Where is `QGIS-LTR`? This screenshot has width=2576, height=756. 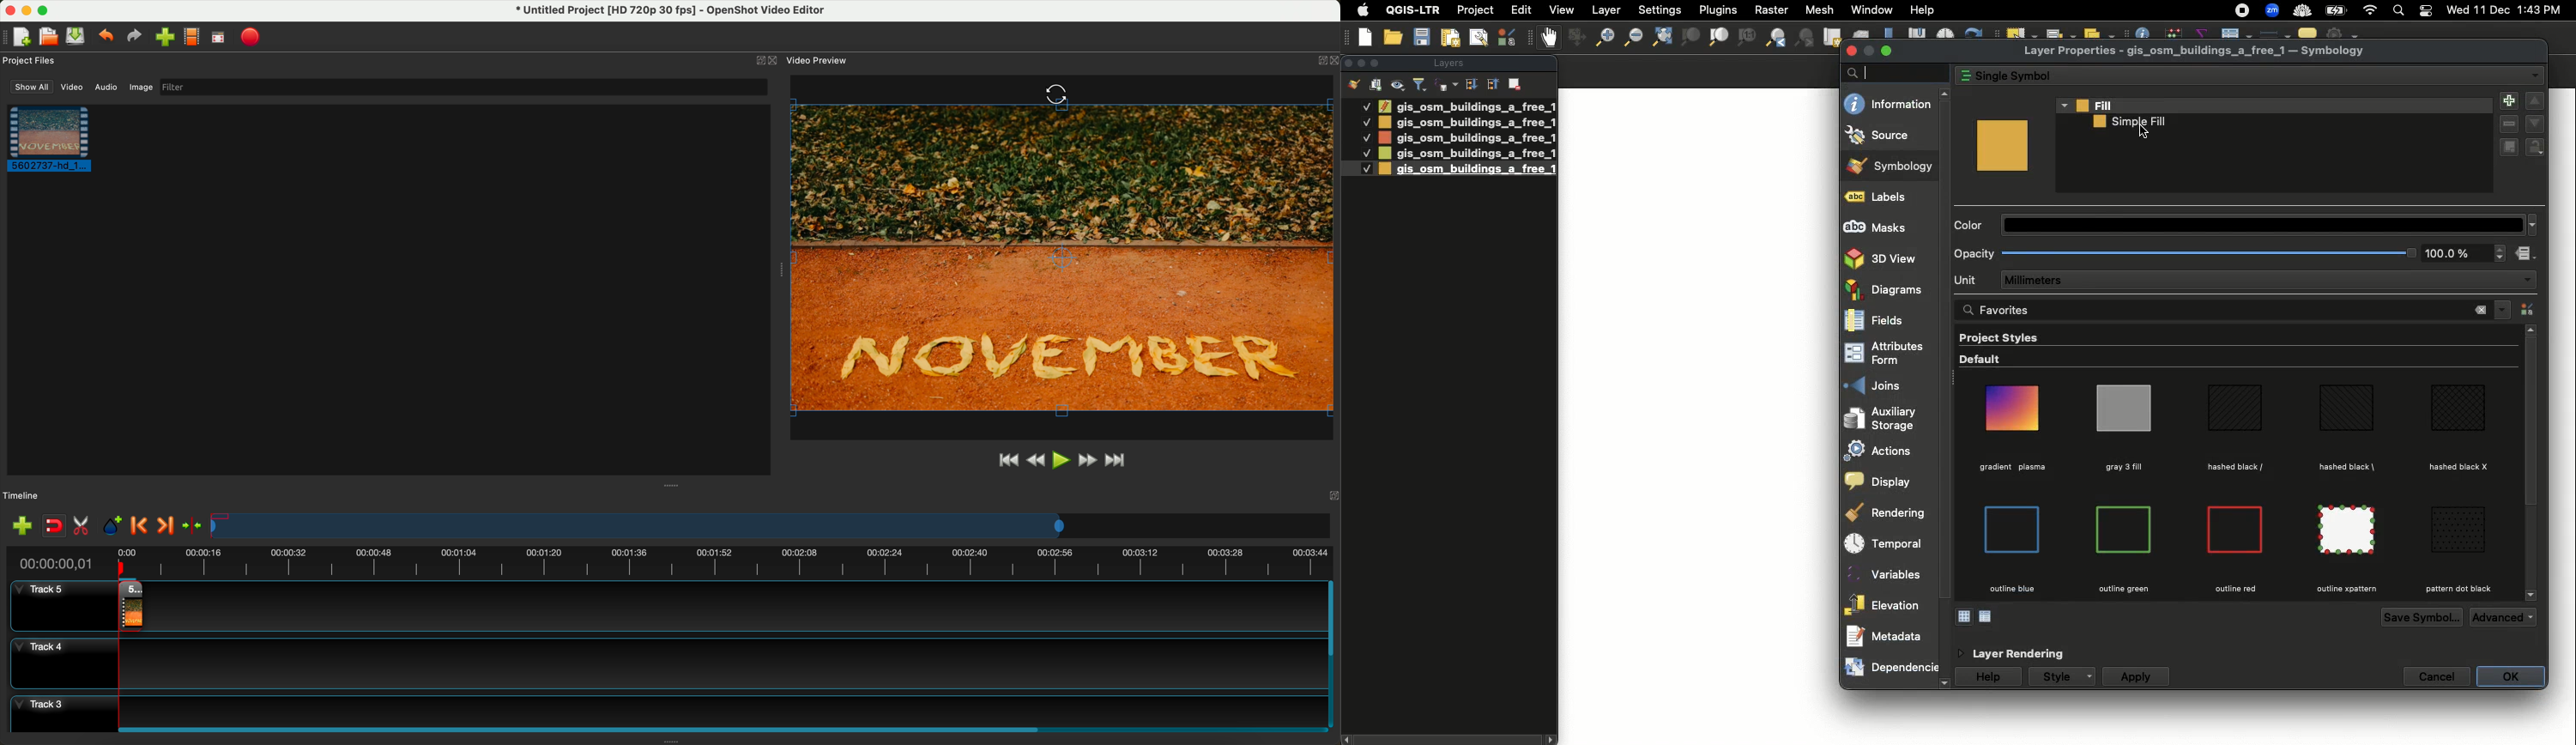
QGIS-LTR is located at coordinates (1413, 9).